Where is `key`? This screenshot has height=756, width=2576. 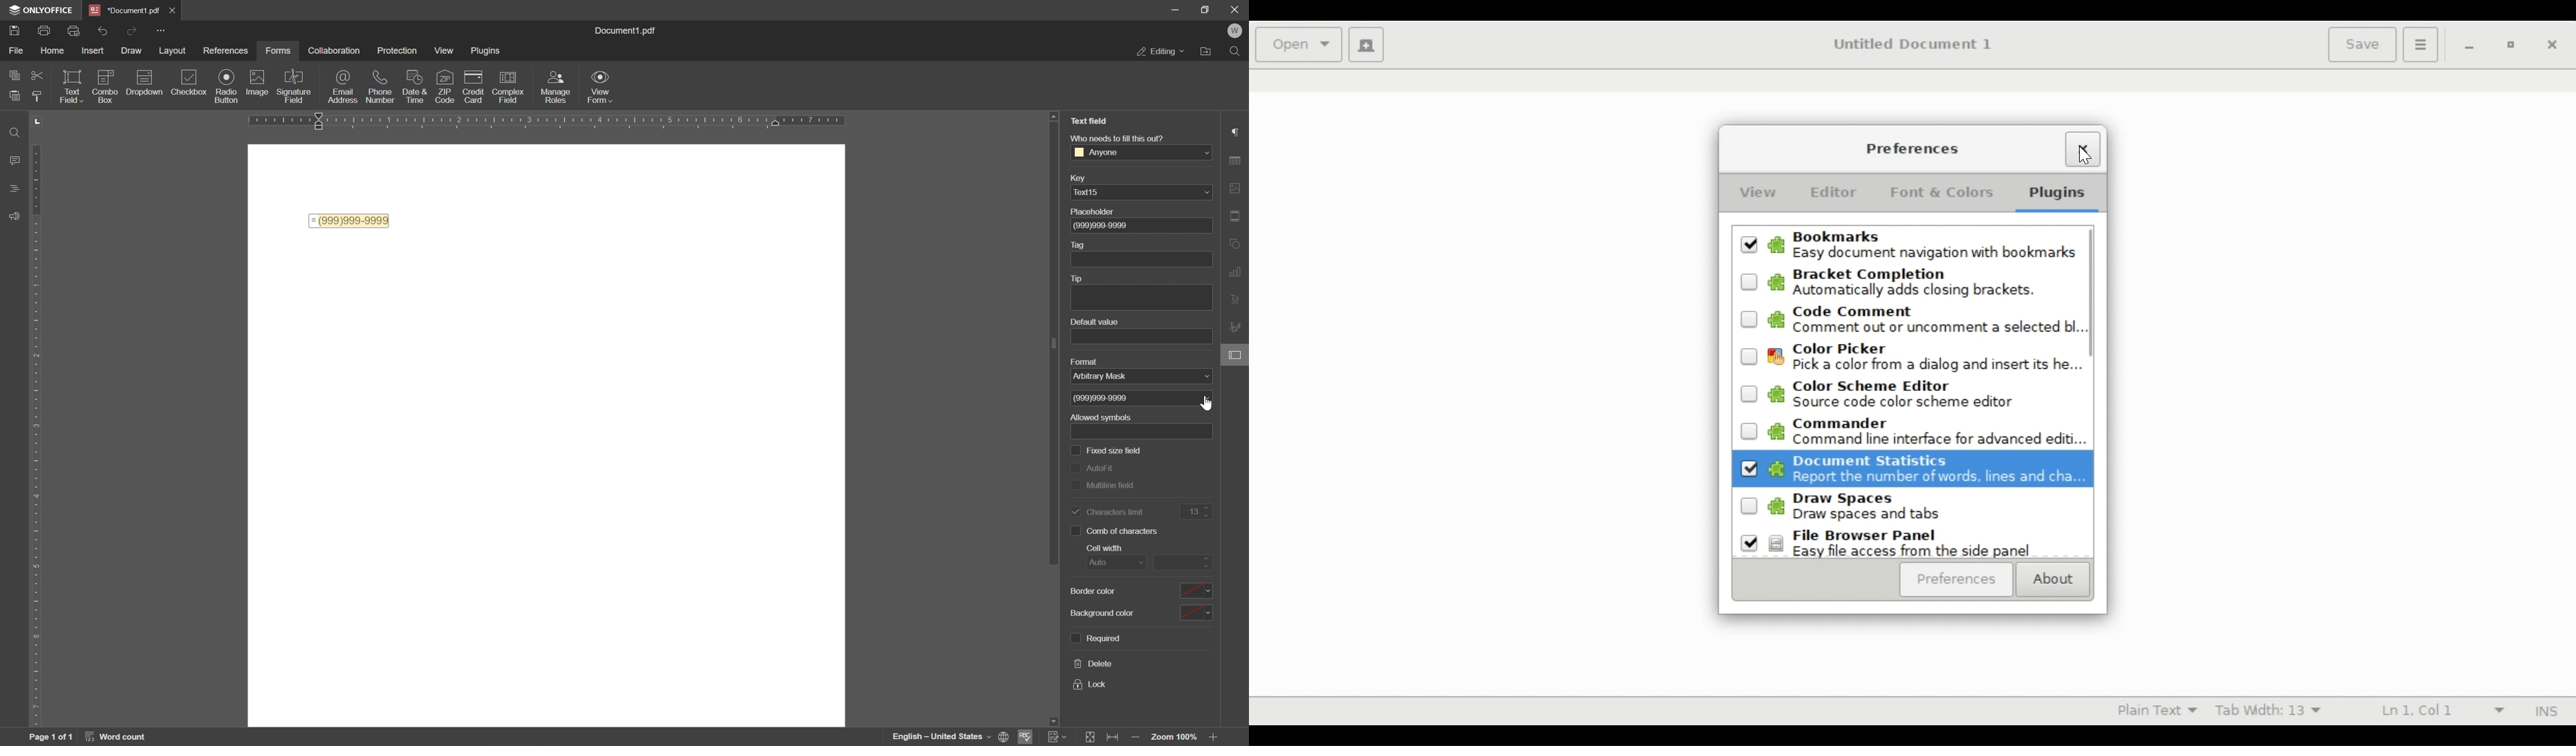 key is located at coordinates (1085, 177).